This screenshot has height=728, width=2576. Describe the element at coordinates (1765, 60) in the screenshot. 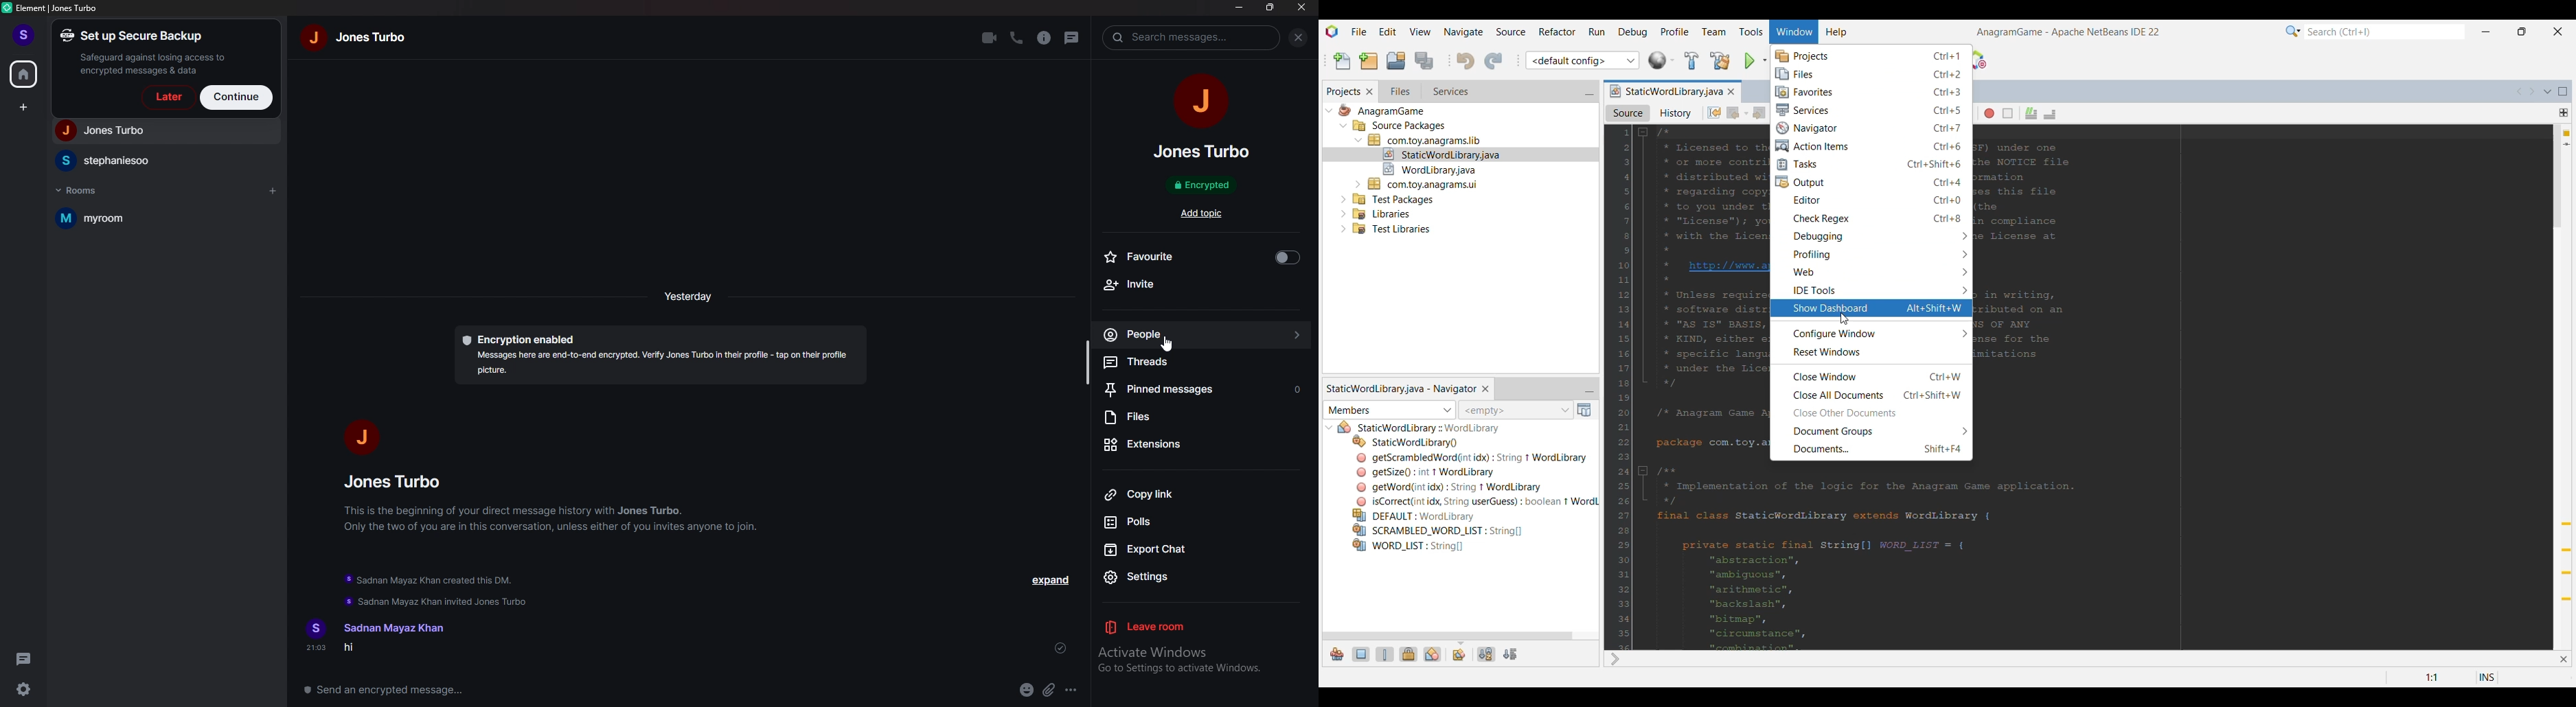

I see `Run project options` at that location.